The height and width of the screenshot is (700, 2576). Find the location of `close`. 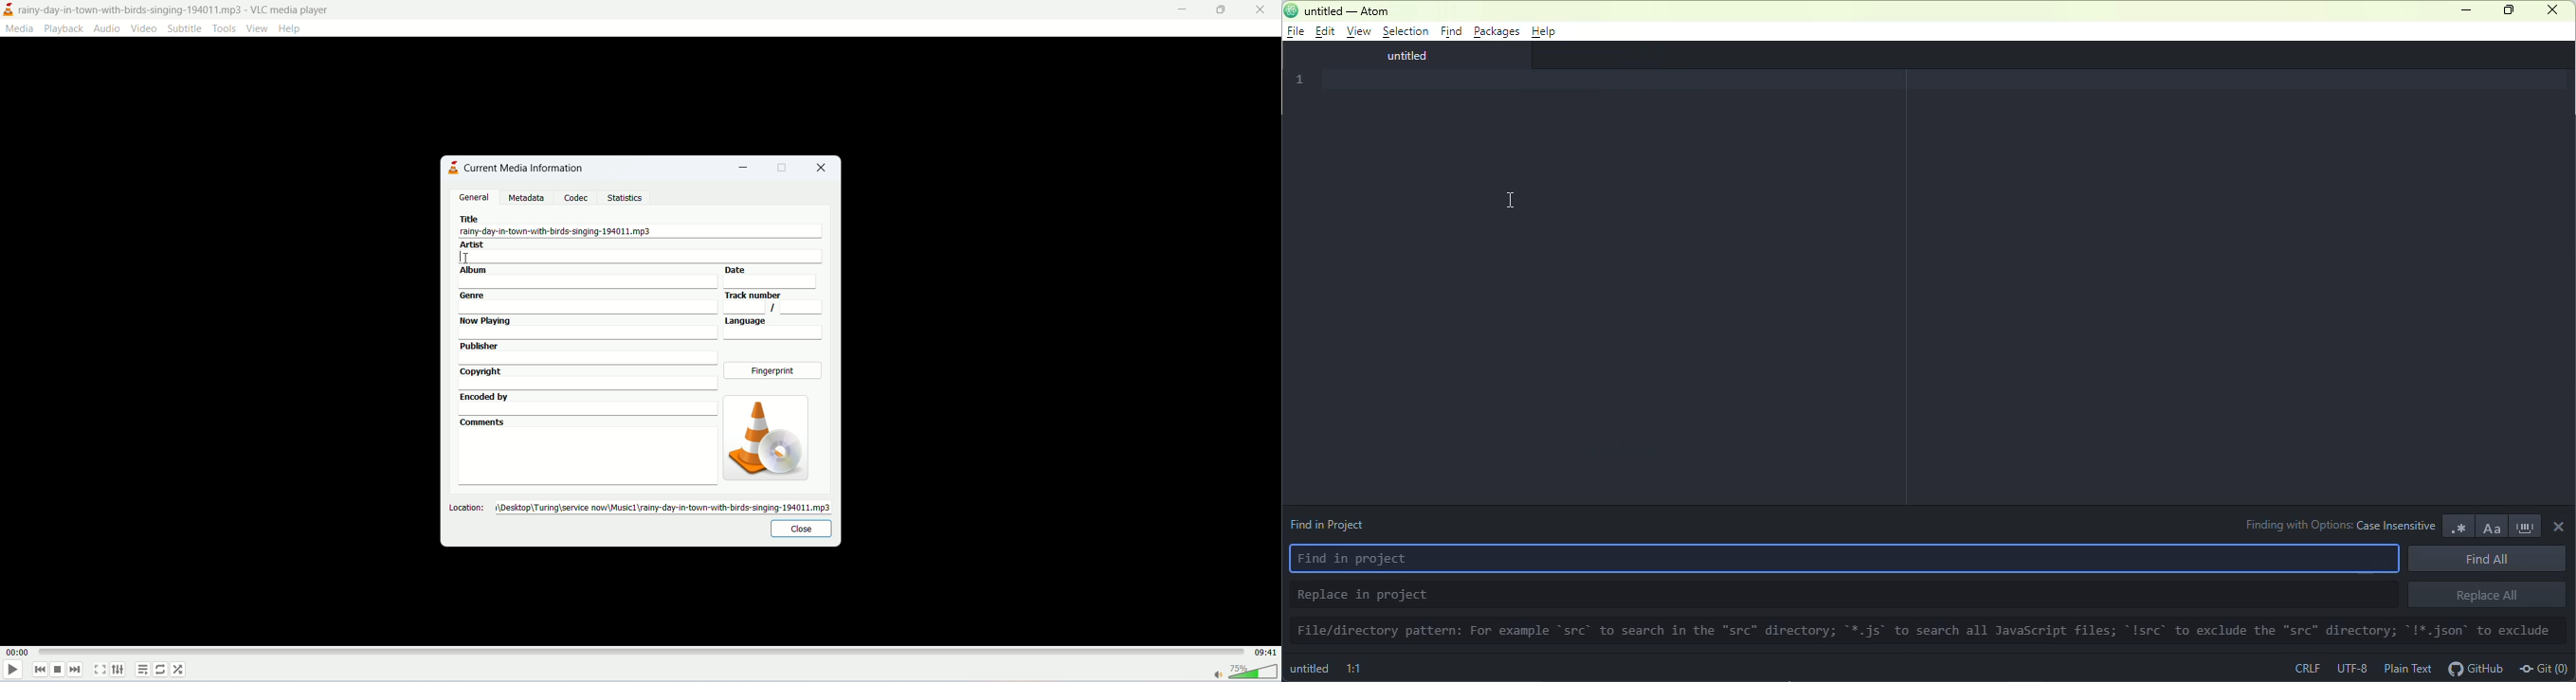

close is located at coordinates (801, 529).